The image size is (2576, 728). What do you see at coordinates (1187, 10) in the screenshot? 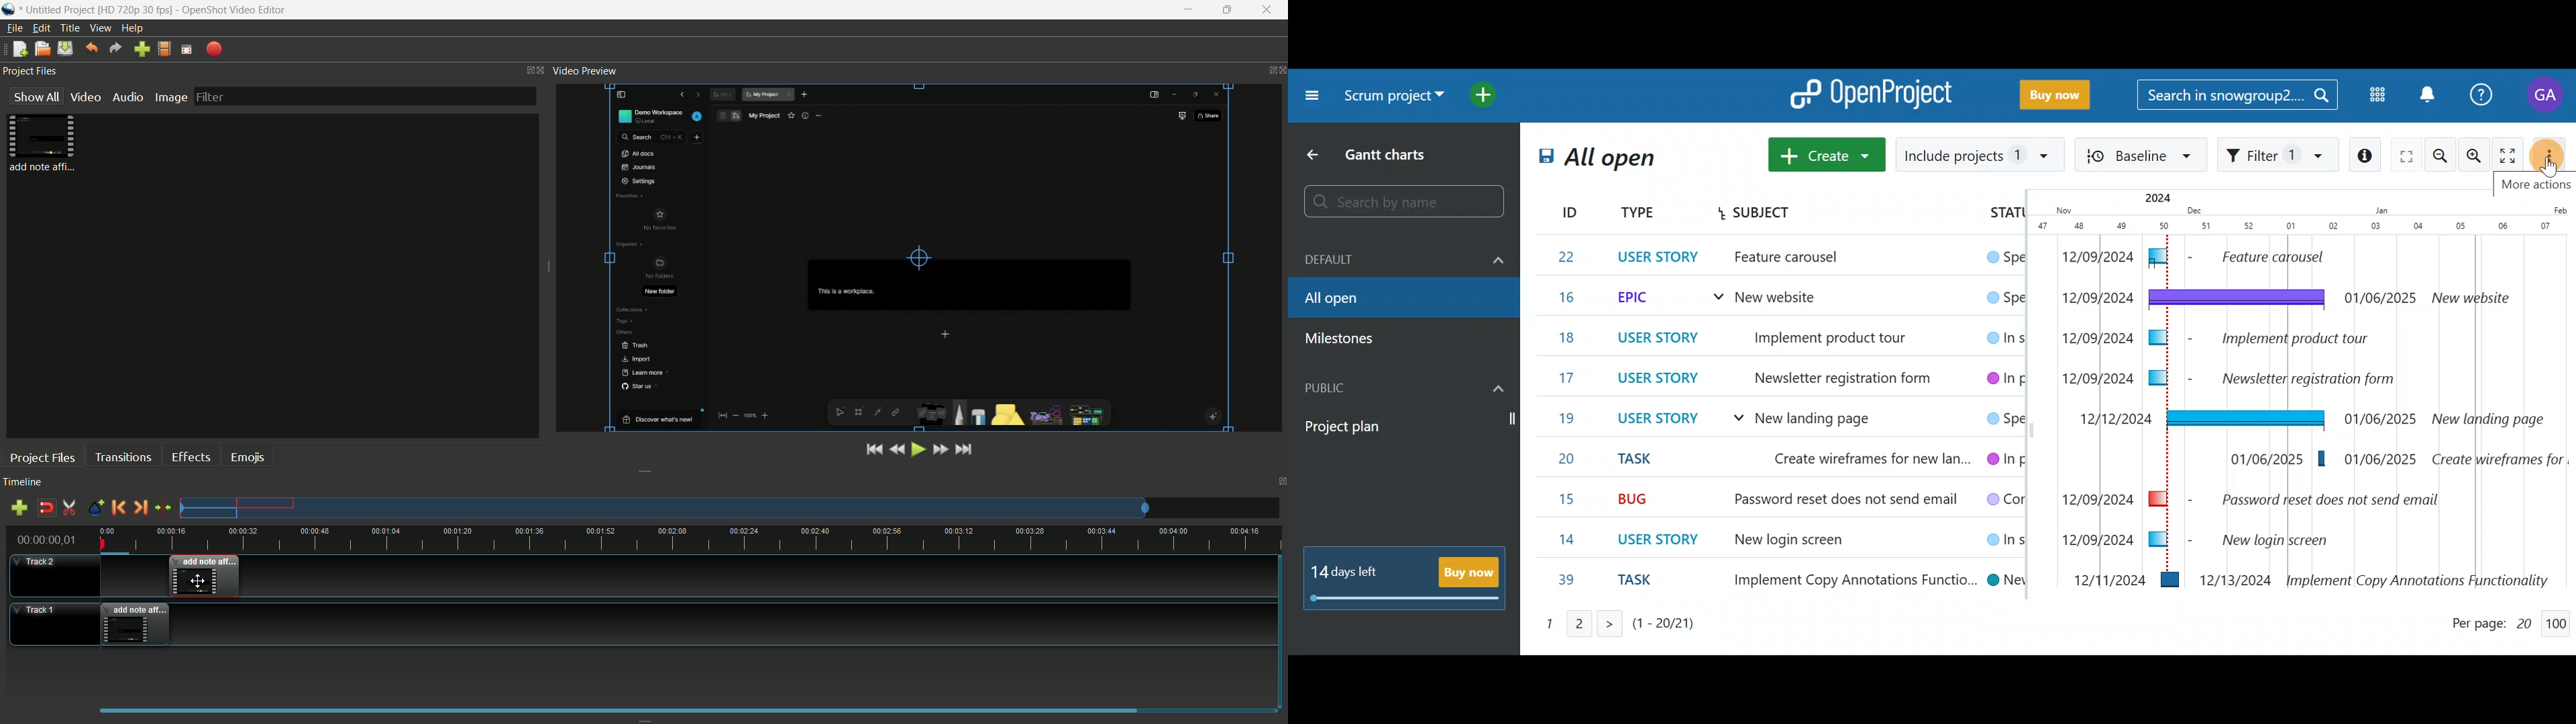
I see `minimize` at bounding box center [1187, 10].